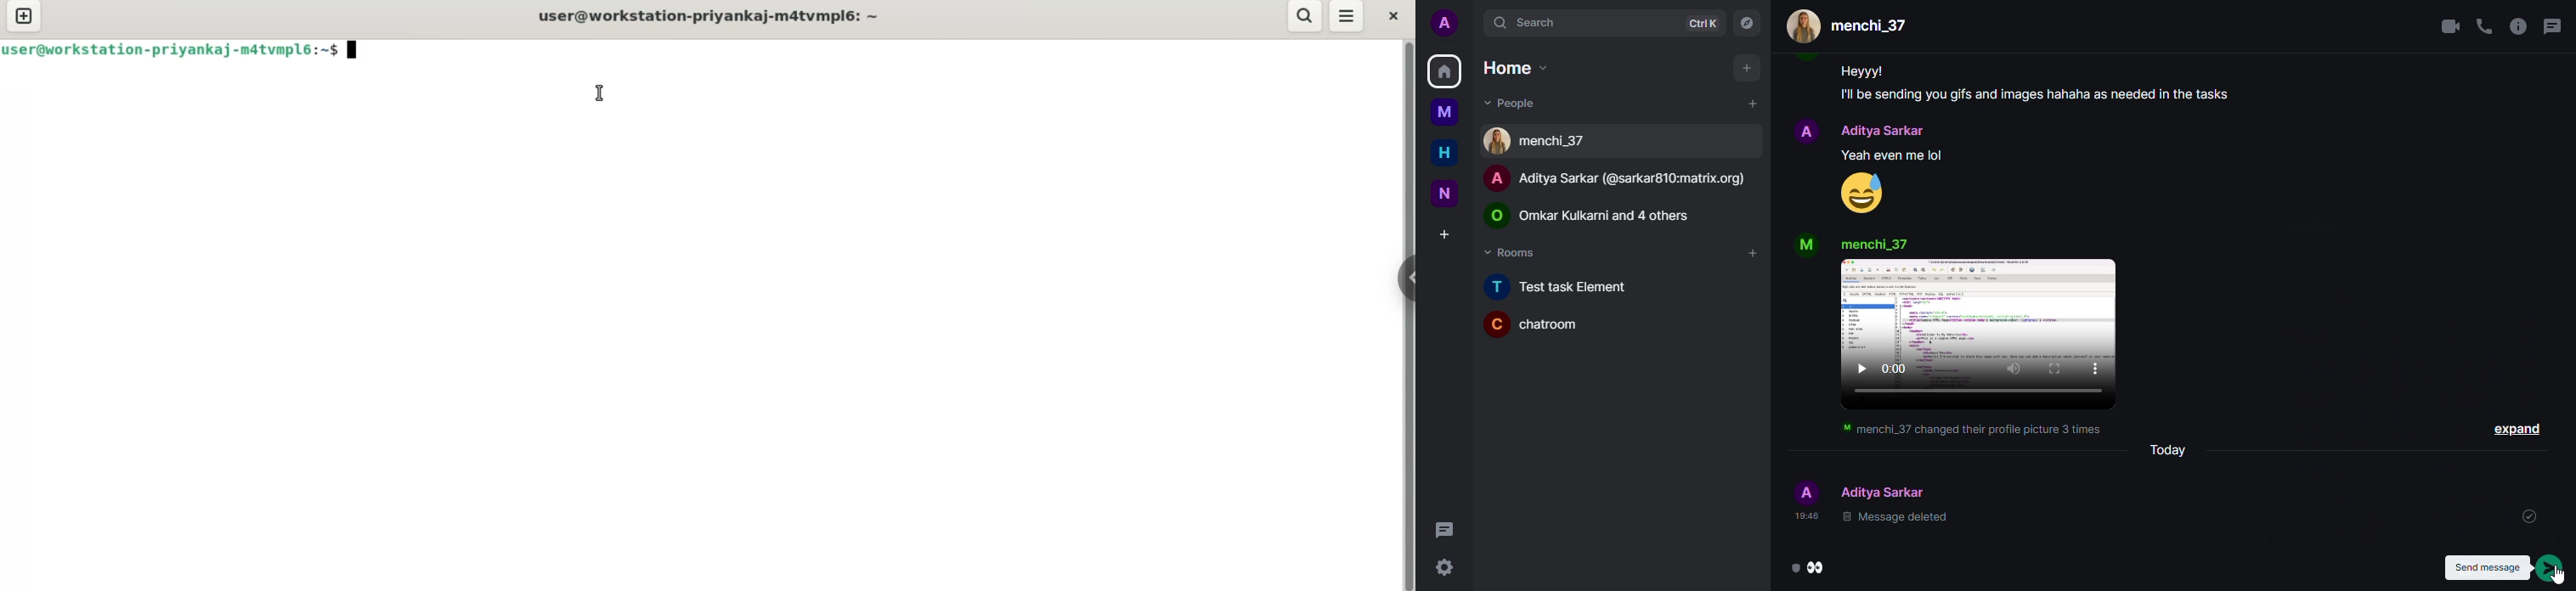 The image size is (2576, 616). Describe the element at coordinates (1568, 286) in the screenshot. I see `Test task element` at that location.